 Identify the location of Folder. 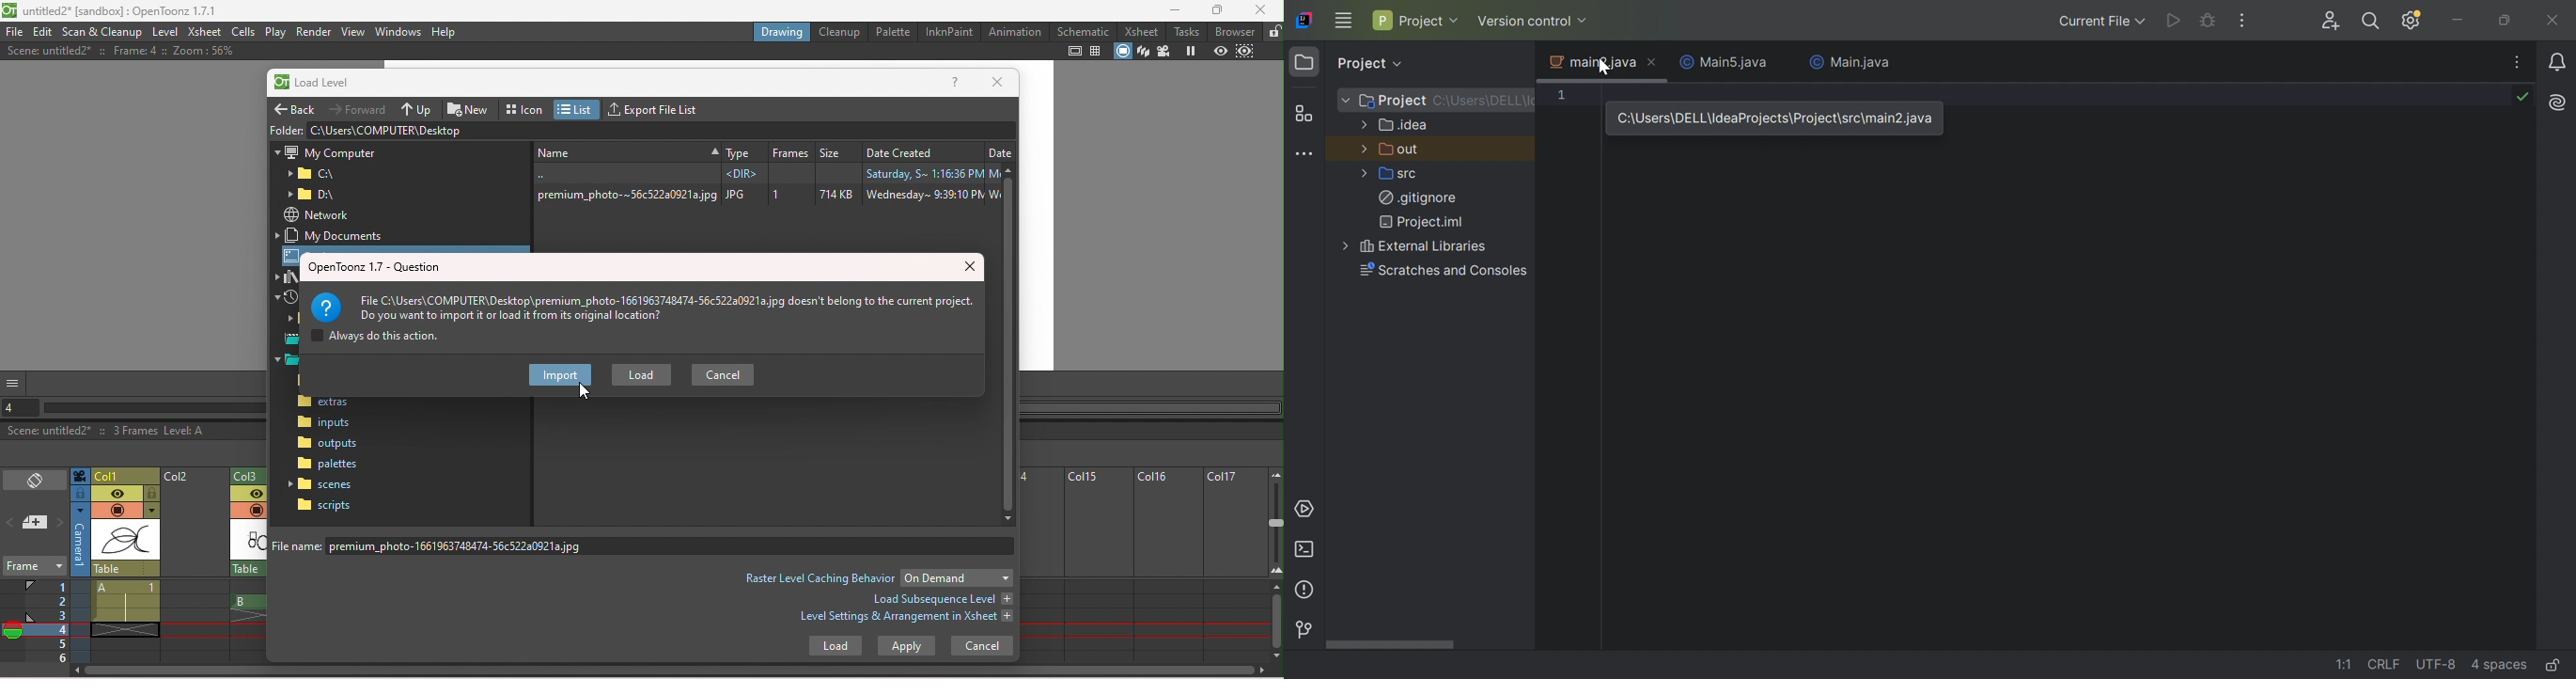
(312, 174).